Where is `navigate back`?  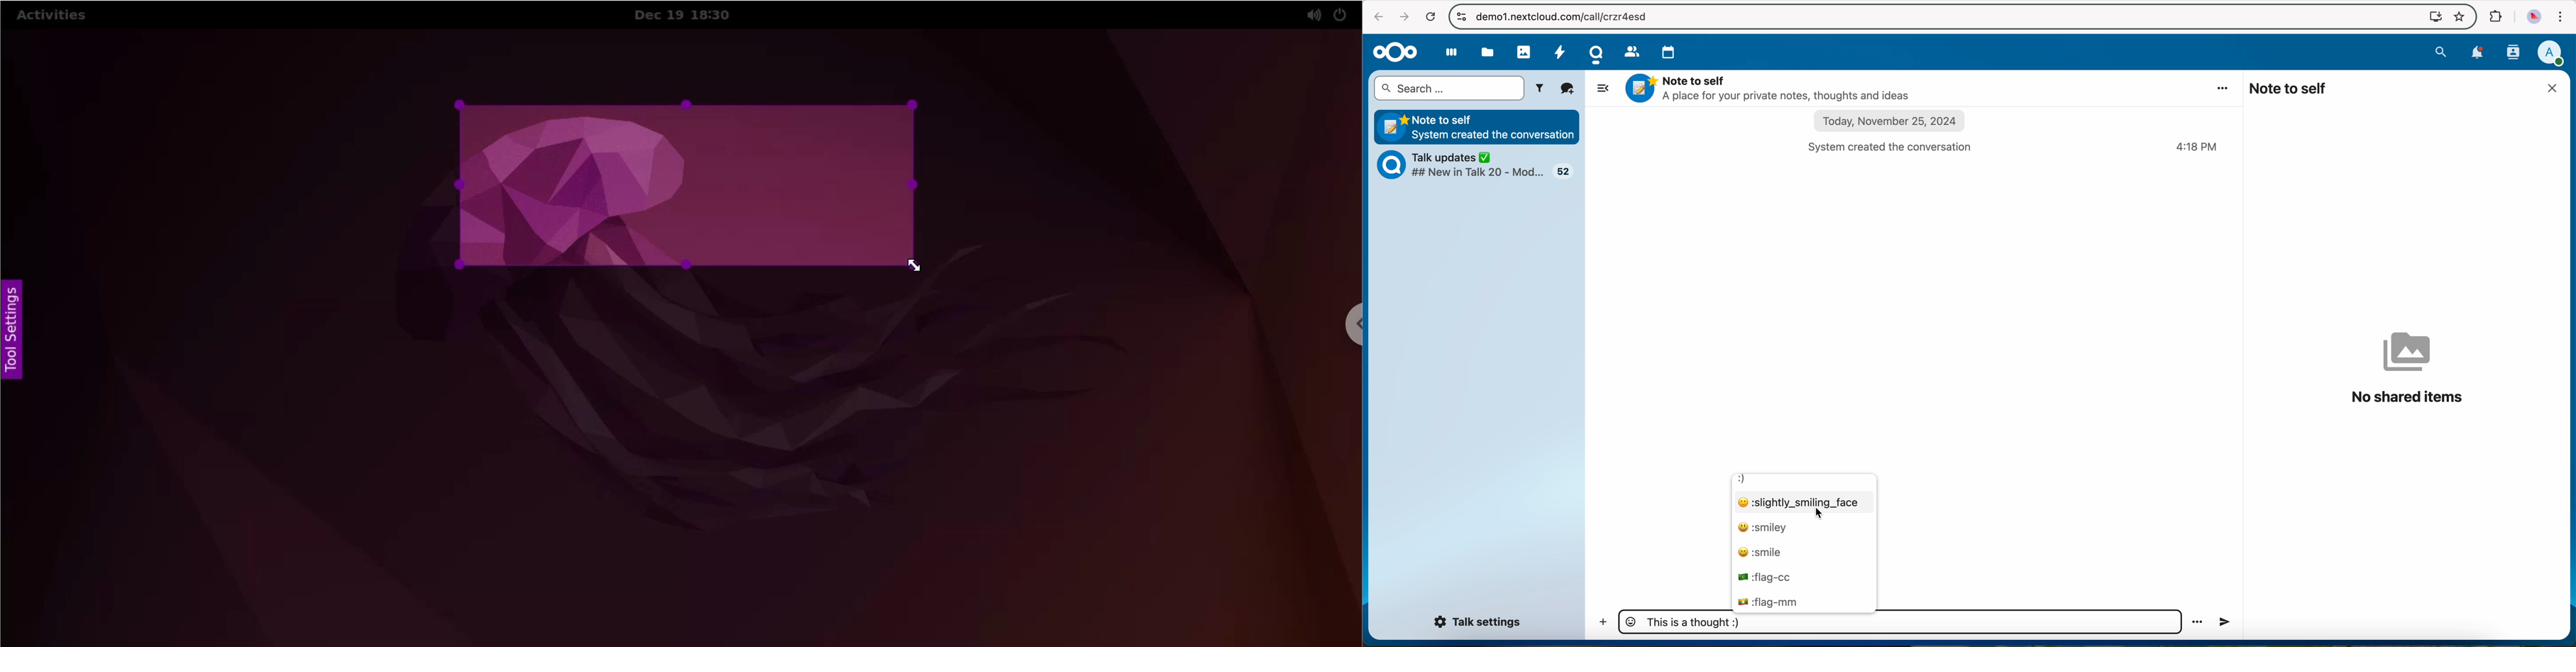
navigate back is located at coordinates (1376, 17).